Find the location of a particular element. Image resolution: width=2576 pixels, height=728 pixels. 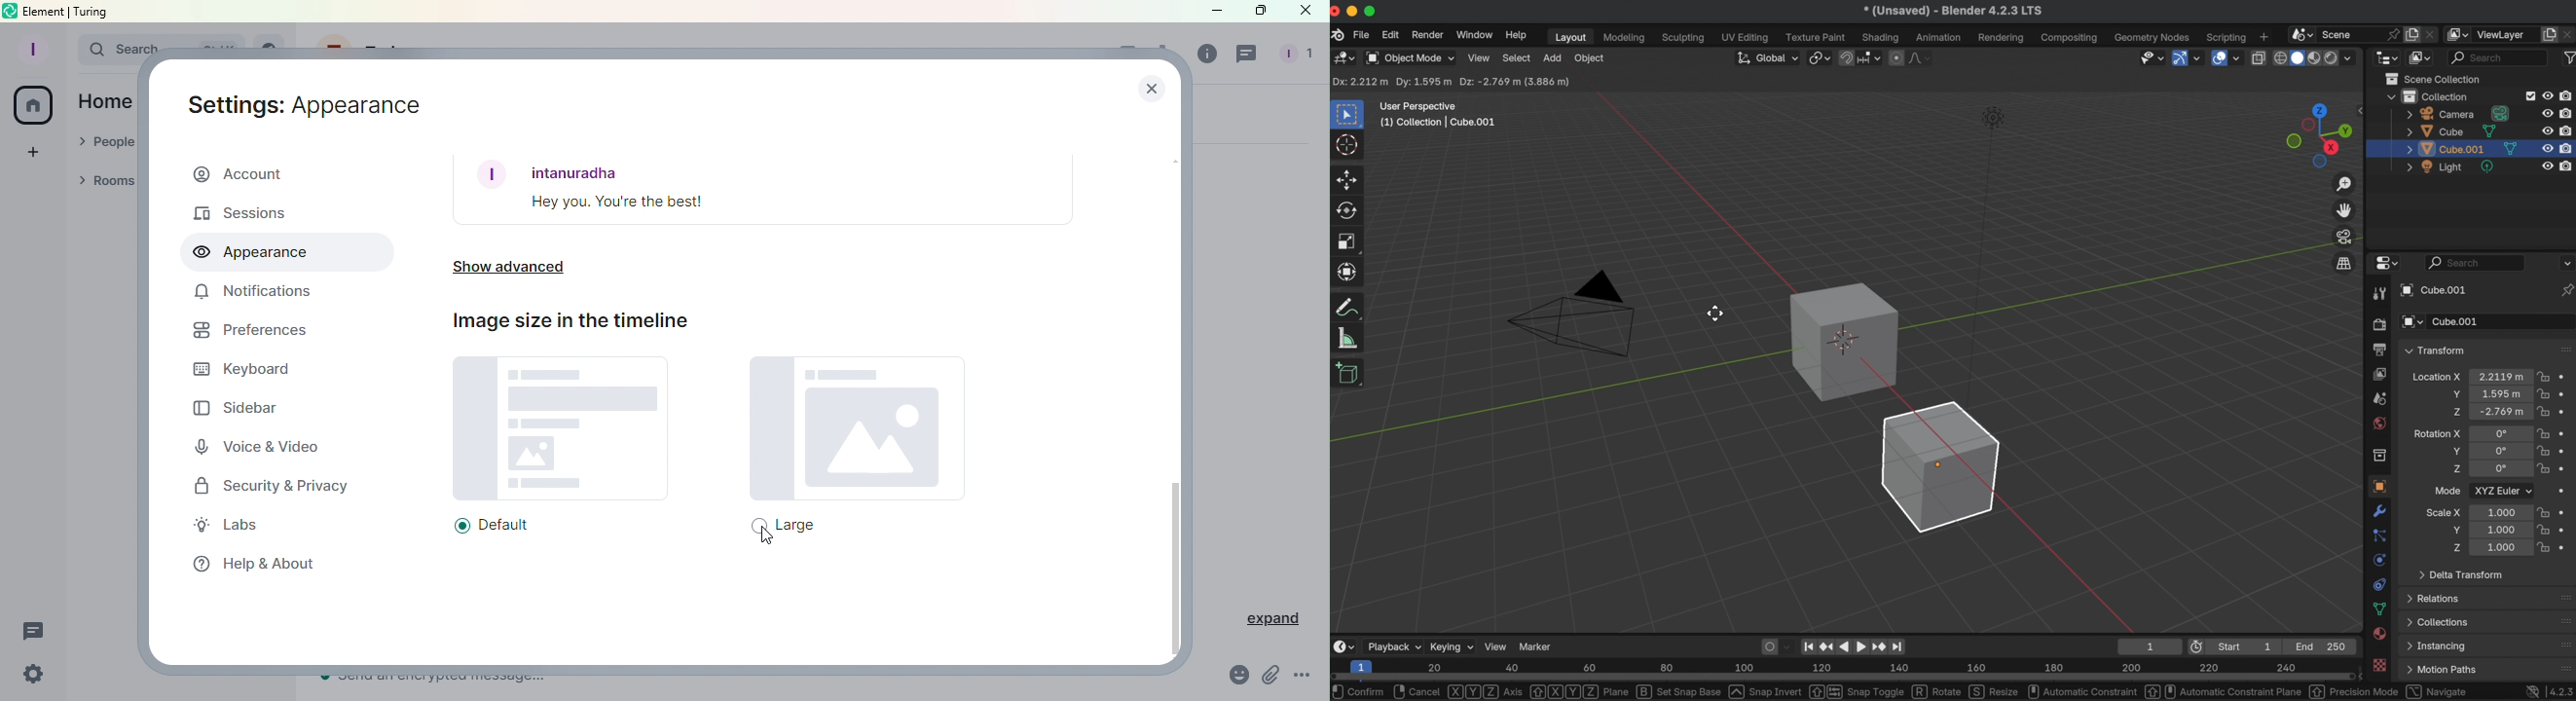

Precision Mode is located at coordinates (2354, 692).